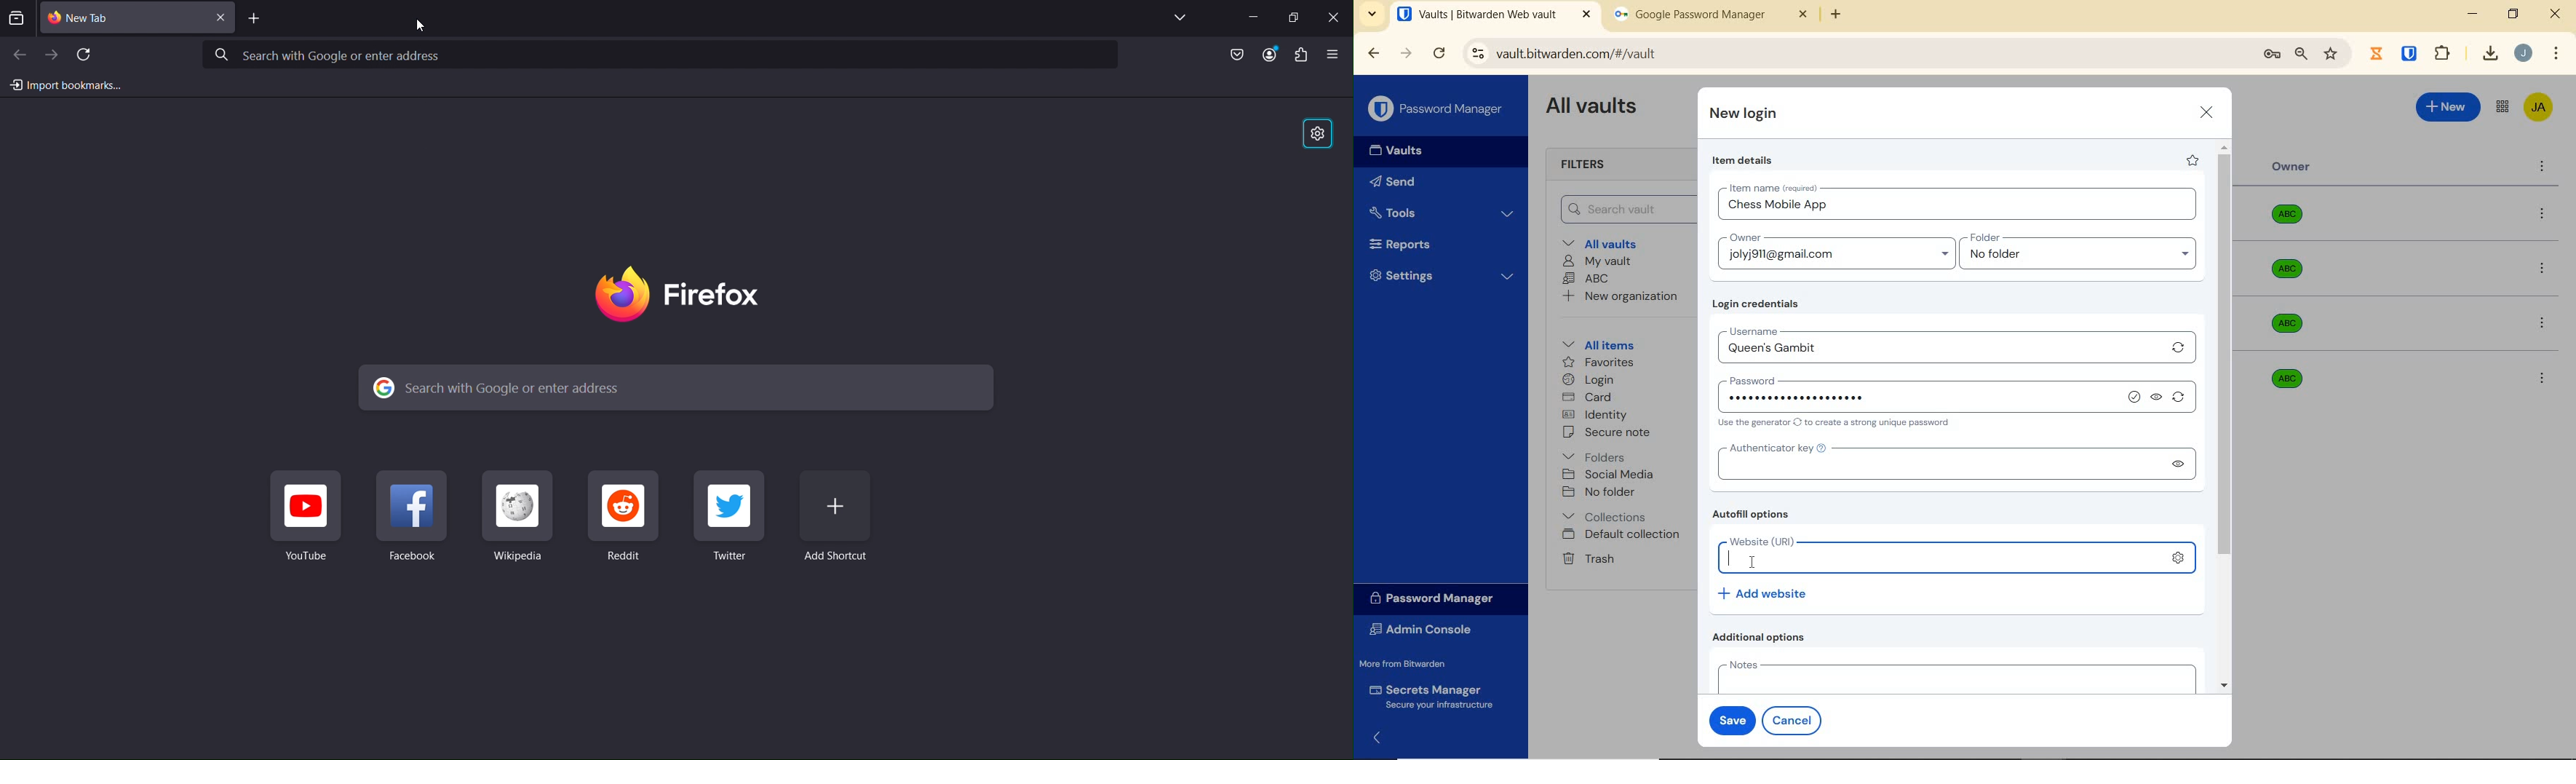  I want to click on Default collection, so click(1623, 535).